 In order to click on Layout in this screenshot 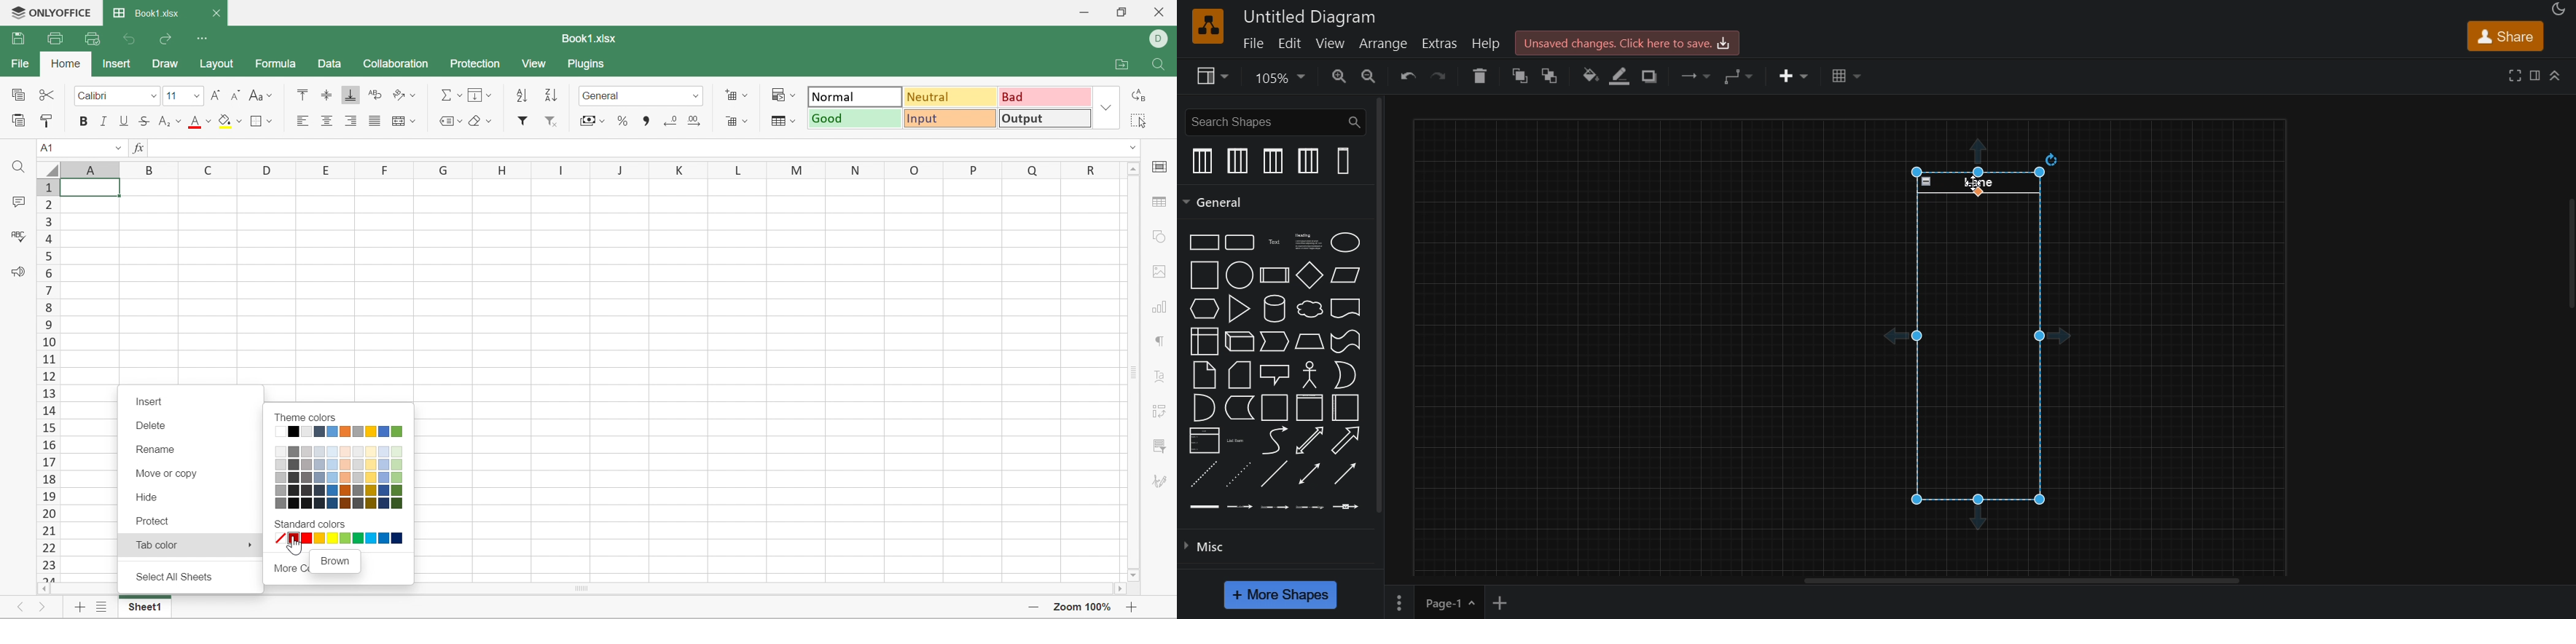, I will do `click(218, 62)`.